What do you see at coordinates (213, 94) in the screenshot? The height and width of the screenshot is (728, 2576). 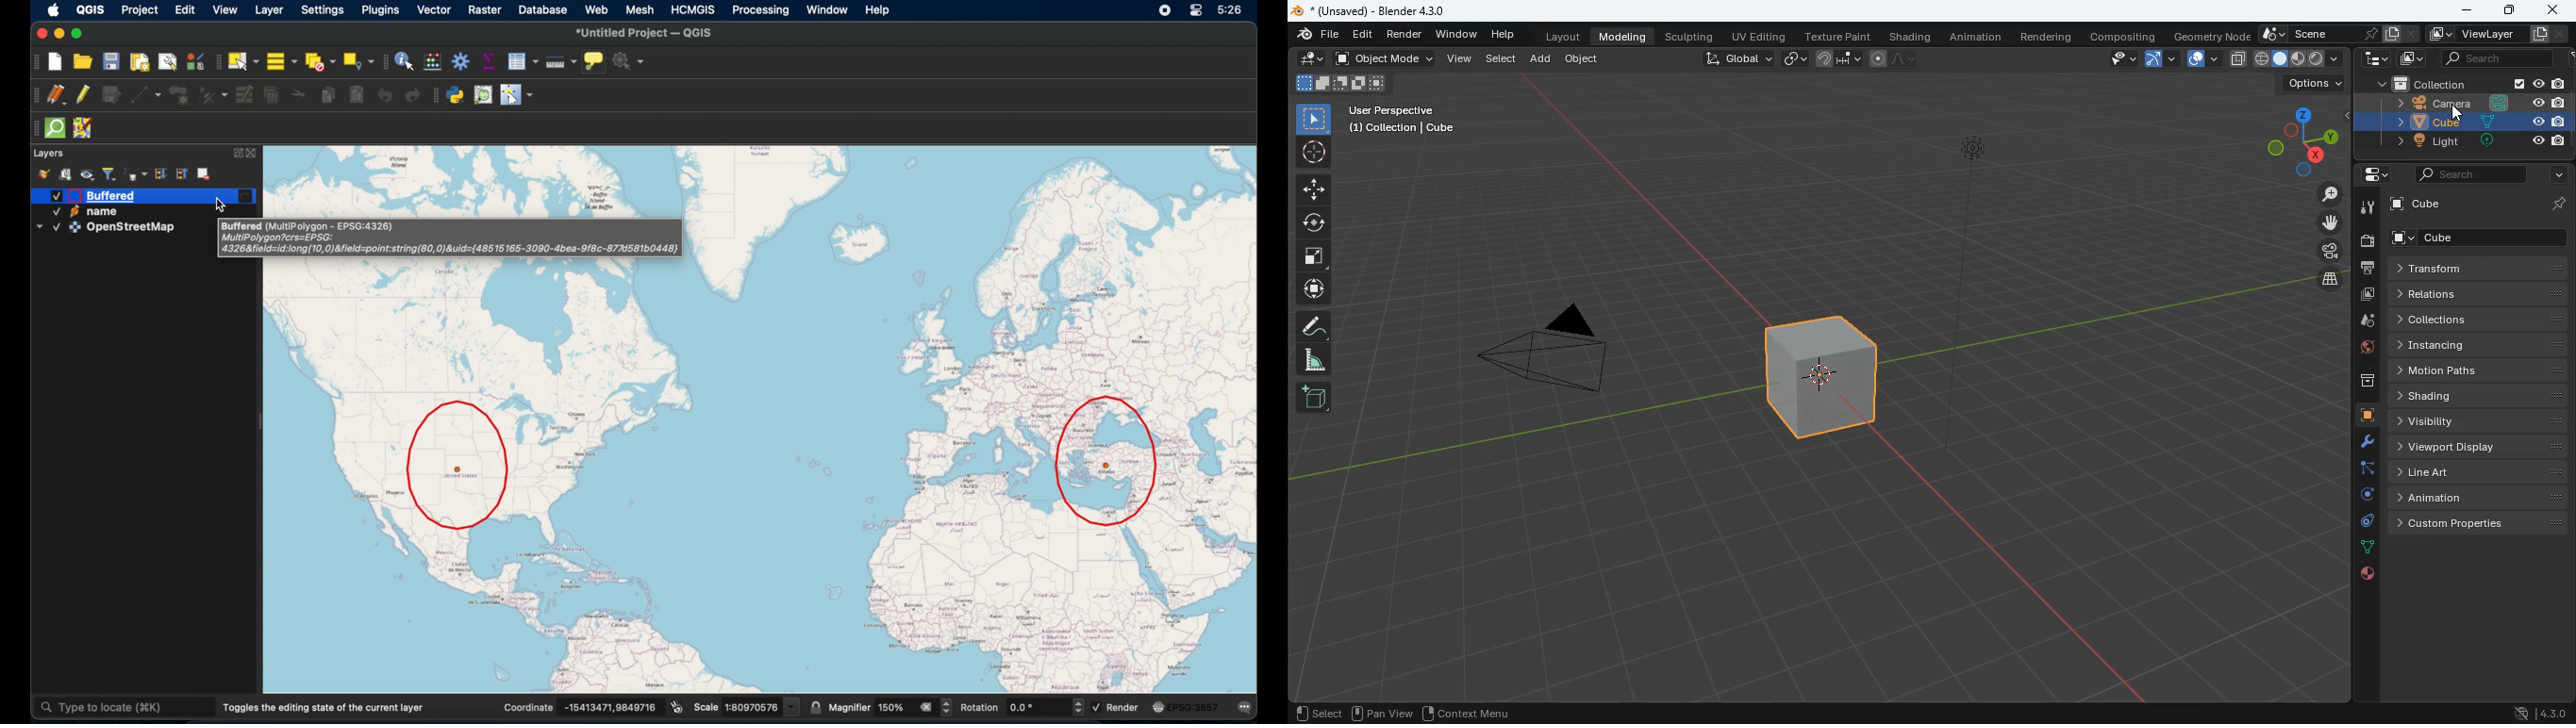 I see `vertex tool` at bounding box center [213, 94].